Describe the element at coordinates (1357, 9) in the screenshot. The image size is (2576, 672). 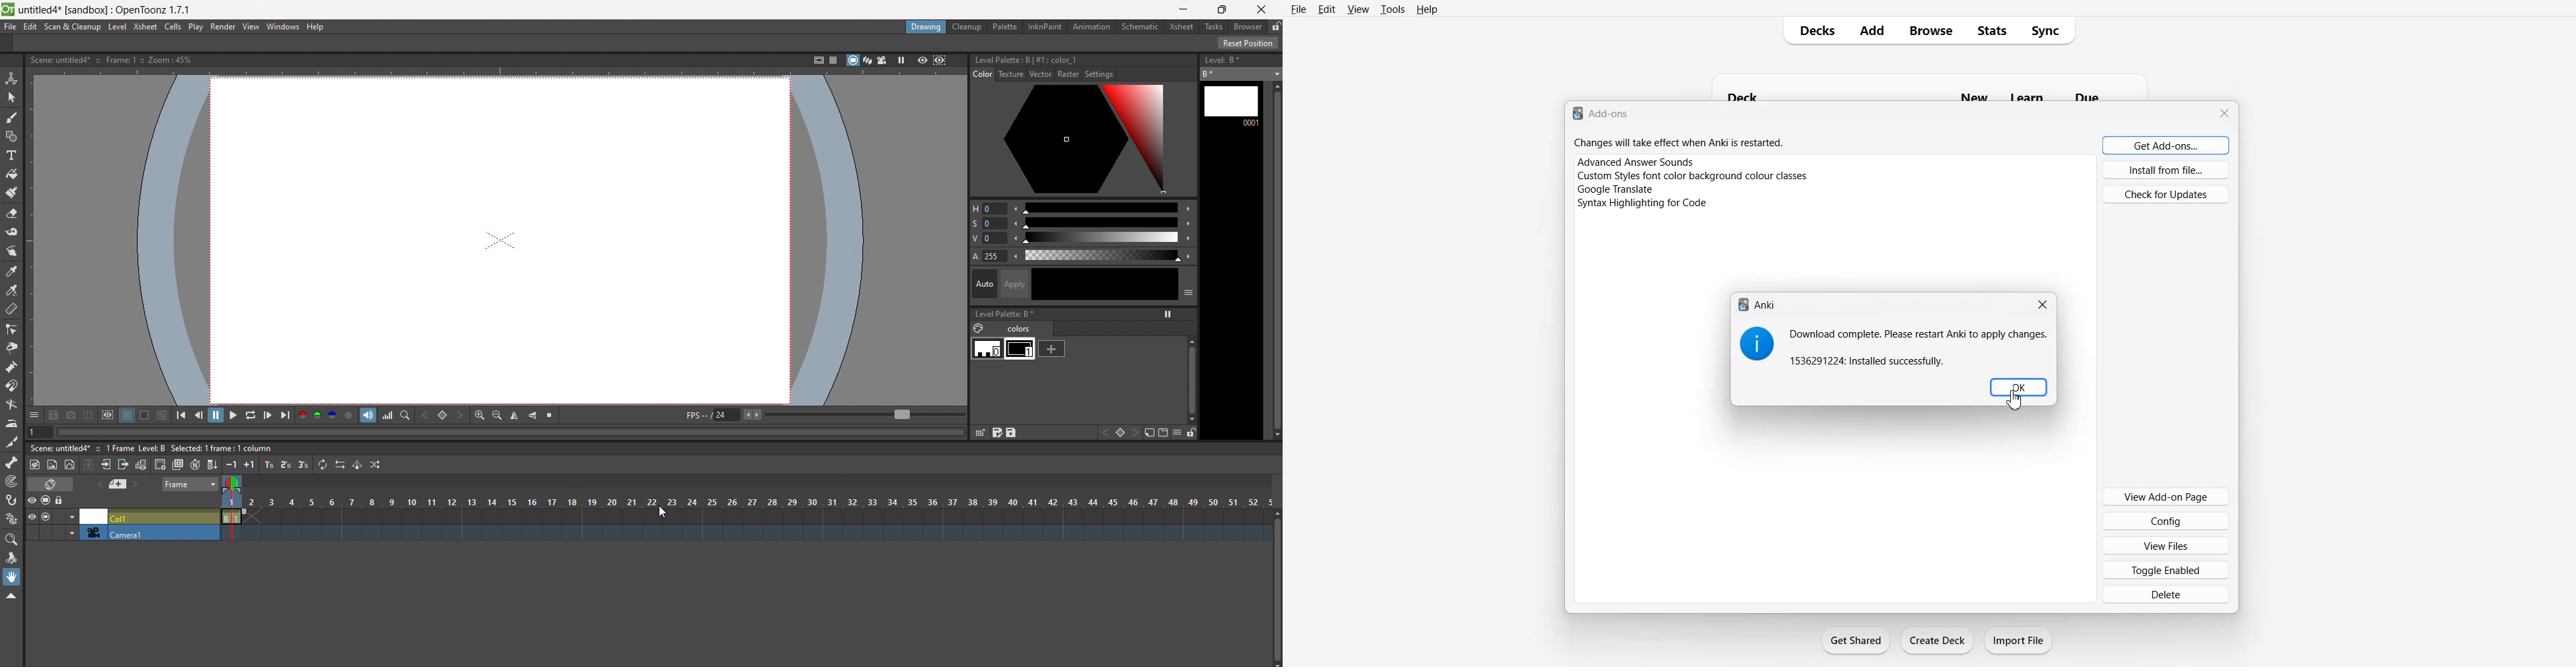
I see `View` at that location.